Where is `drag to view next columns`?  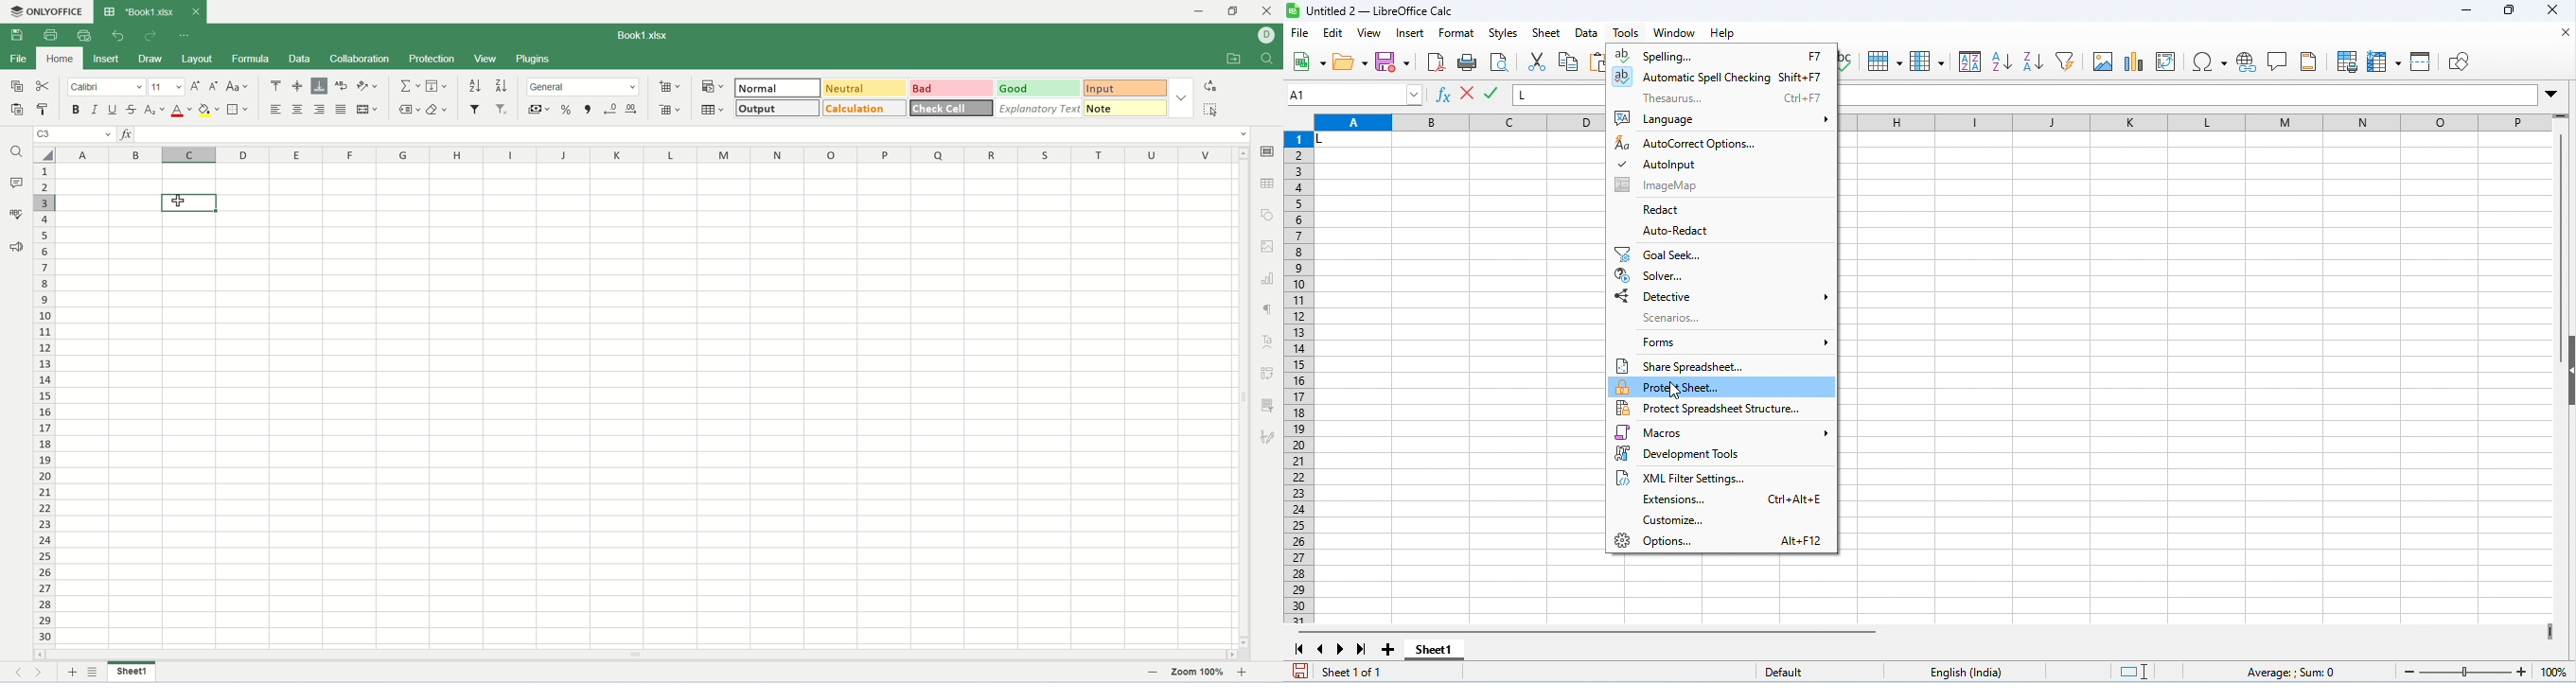 drag to view next columns is located at coordinates (2550, 631).